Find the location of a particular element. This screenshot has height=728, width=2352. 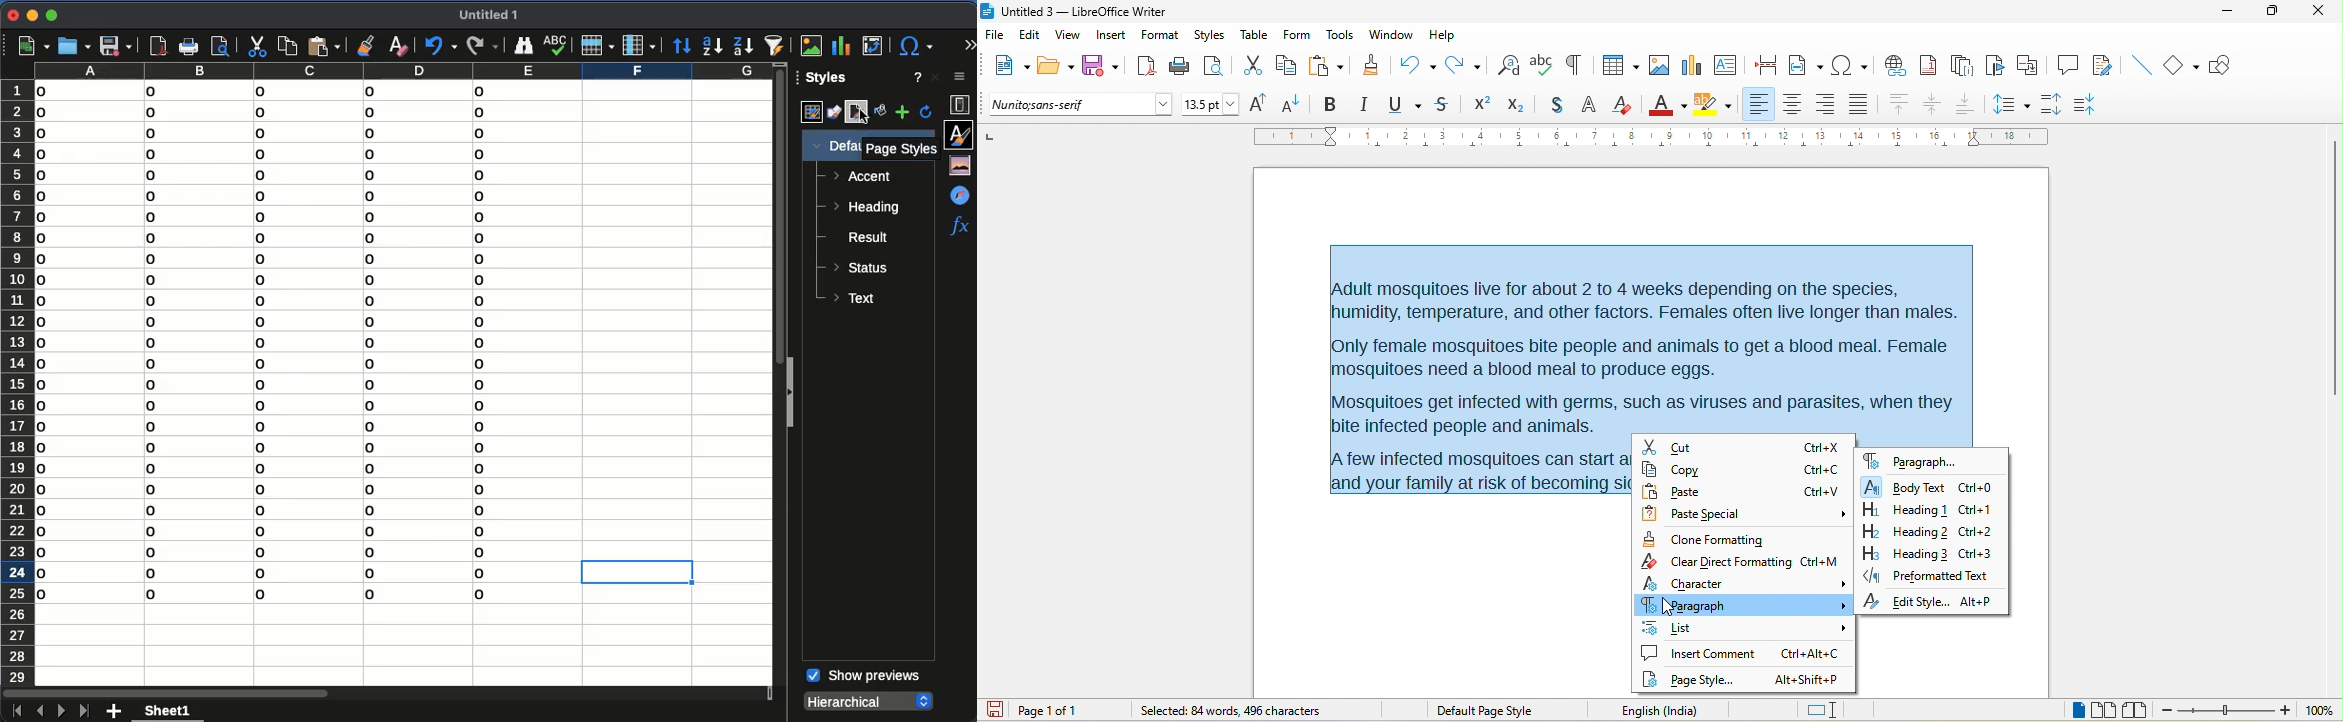

clear direct formatting is located at coordinates (1623, 104).